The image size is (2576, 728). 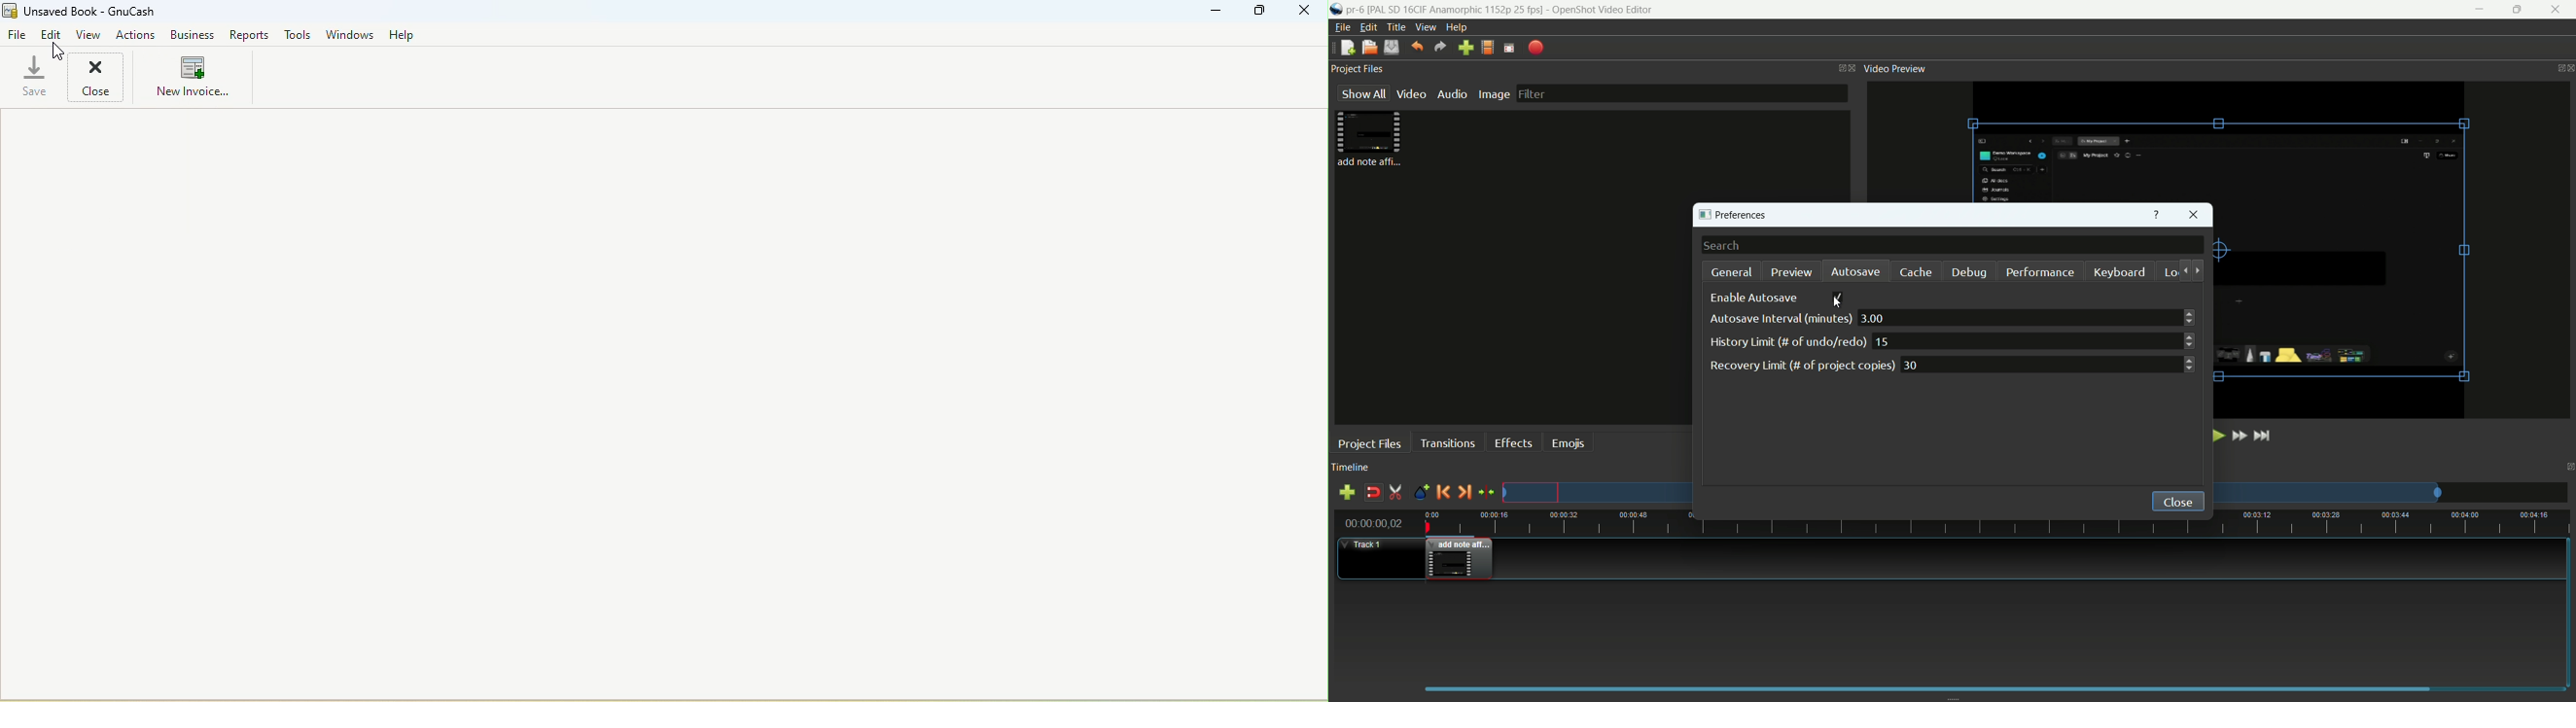 What do you see at coordinates (1466, 491) in the screenshot?
I see `next marker` at bounding box center [1466, 491].